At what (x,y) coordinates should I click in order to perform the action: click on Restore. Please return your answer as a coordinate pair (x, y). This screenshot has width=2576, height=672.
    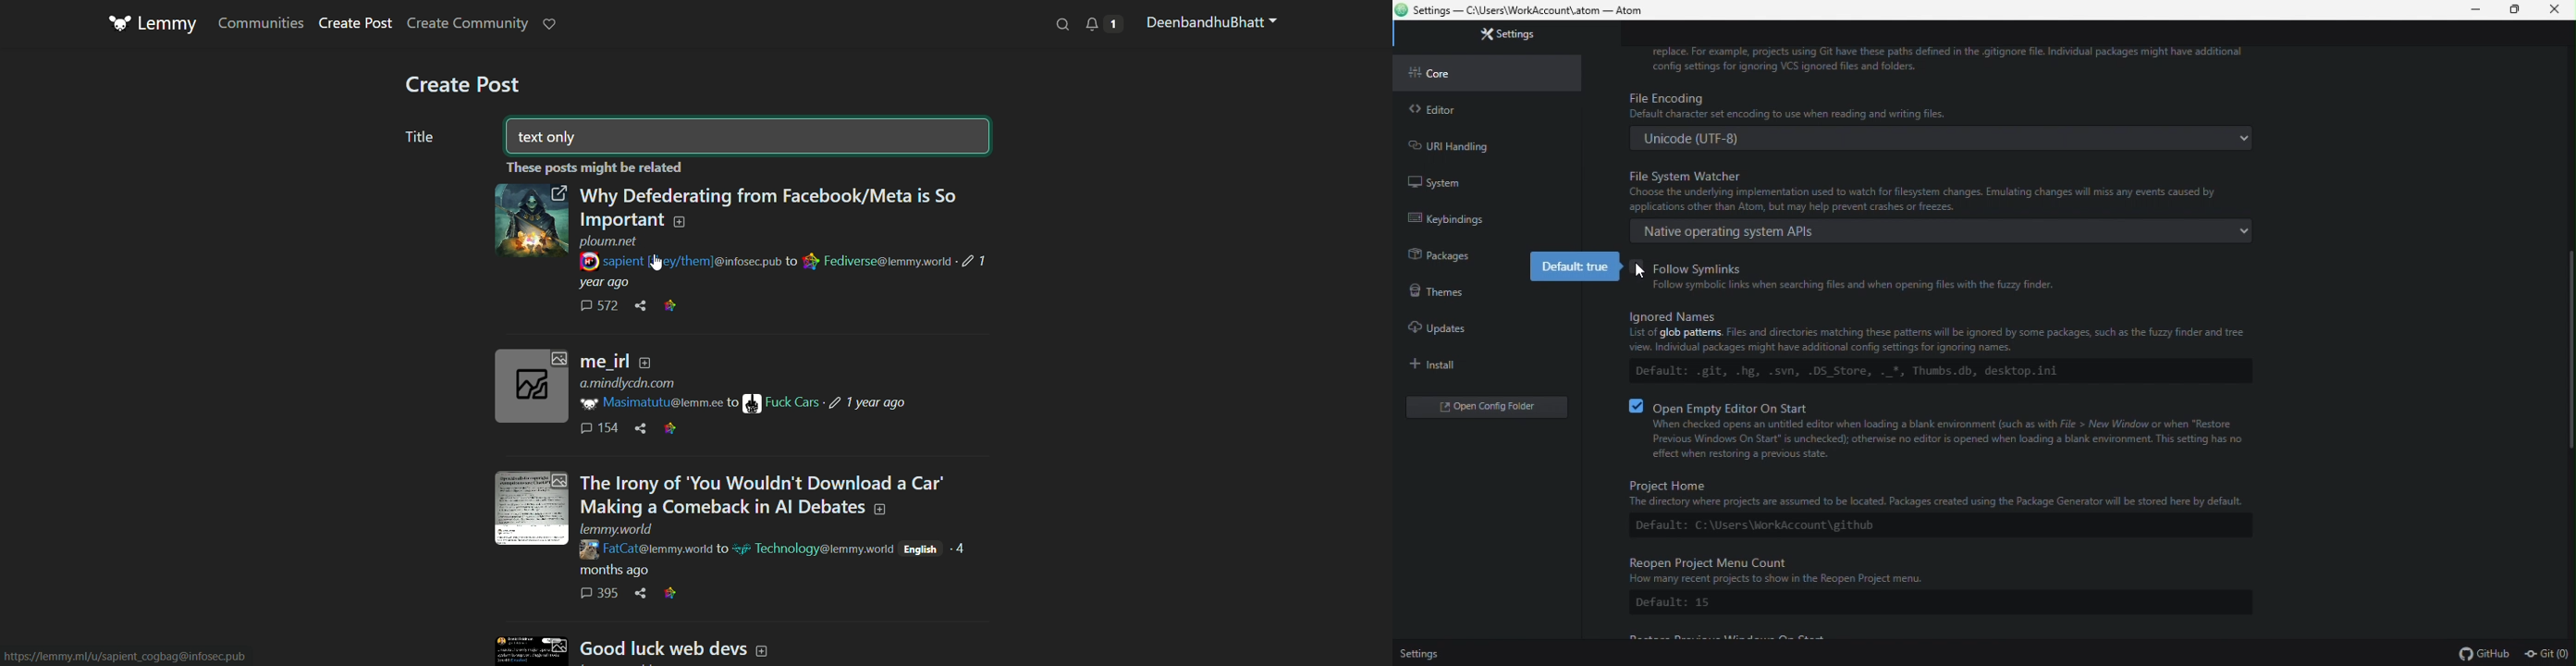
    Looking at the image, I should click on (2518, 10).